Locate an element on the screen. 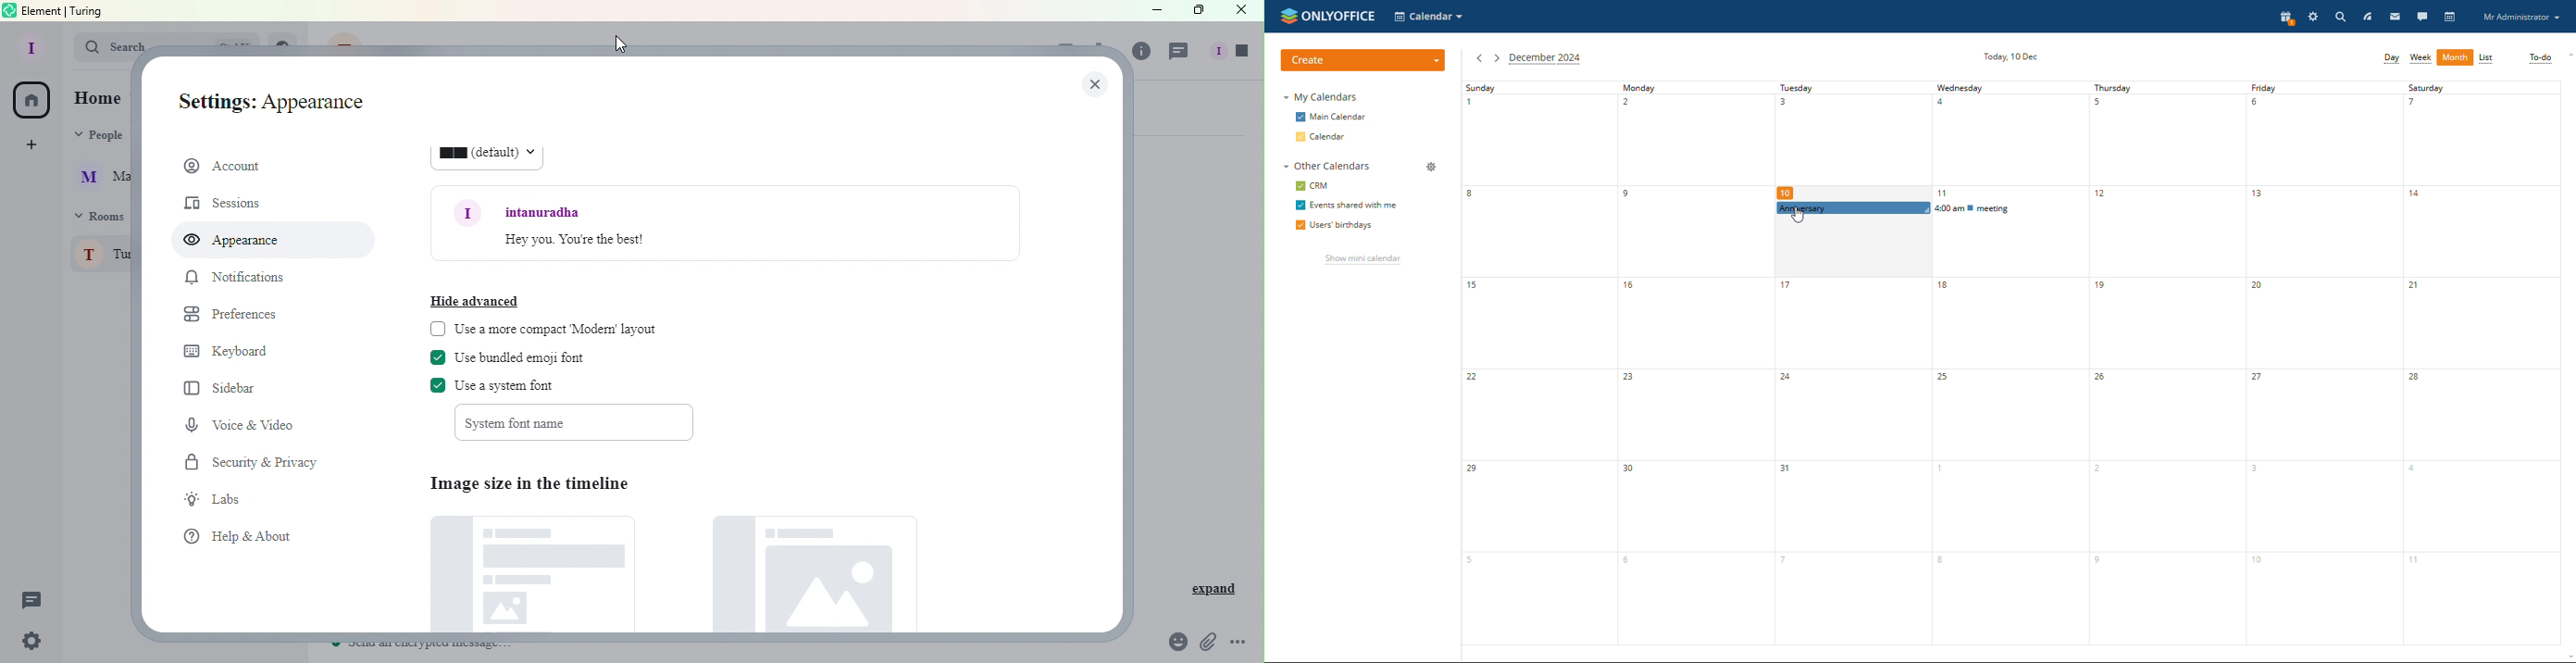  Rooms is located at coordinates (105, 216).